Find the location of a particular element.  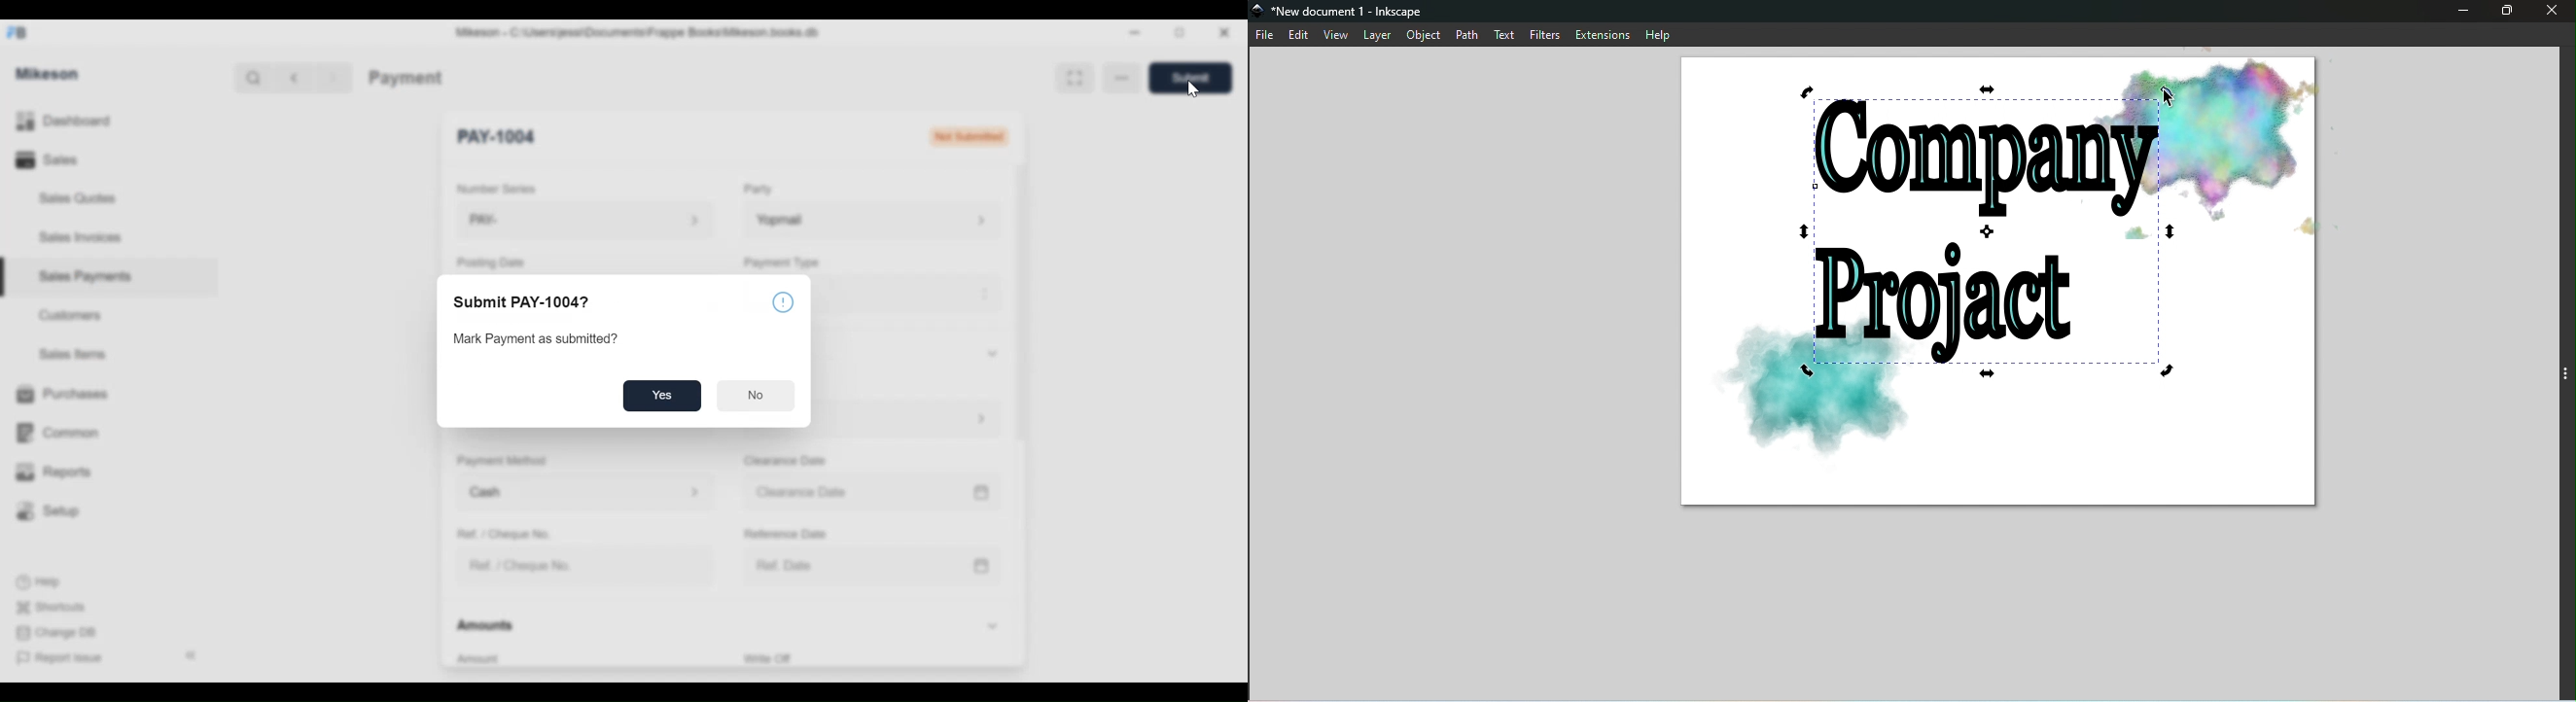

Common is located at coordinates (64, 426).